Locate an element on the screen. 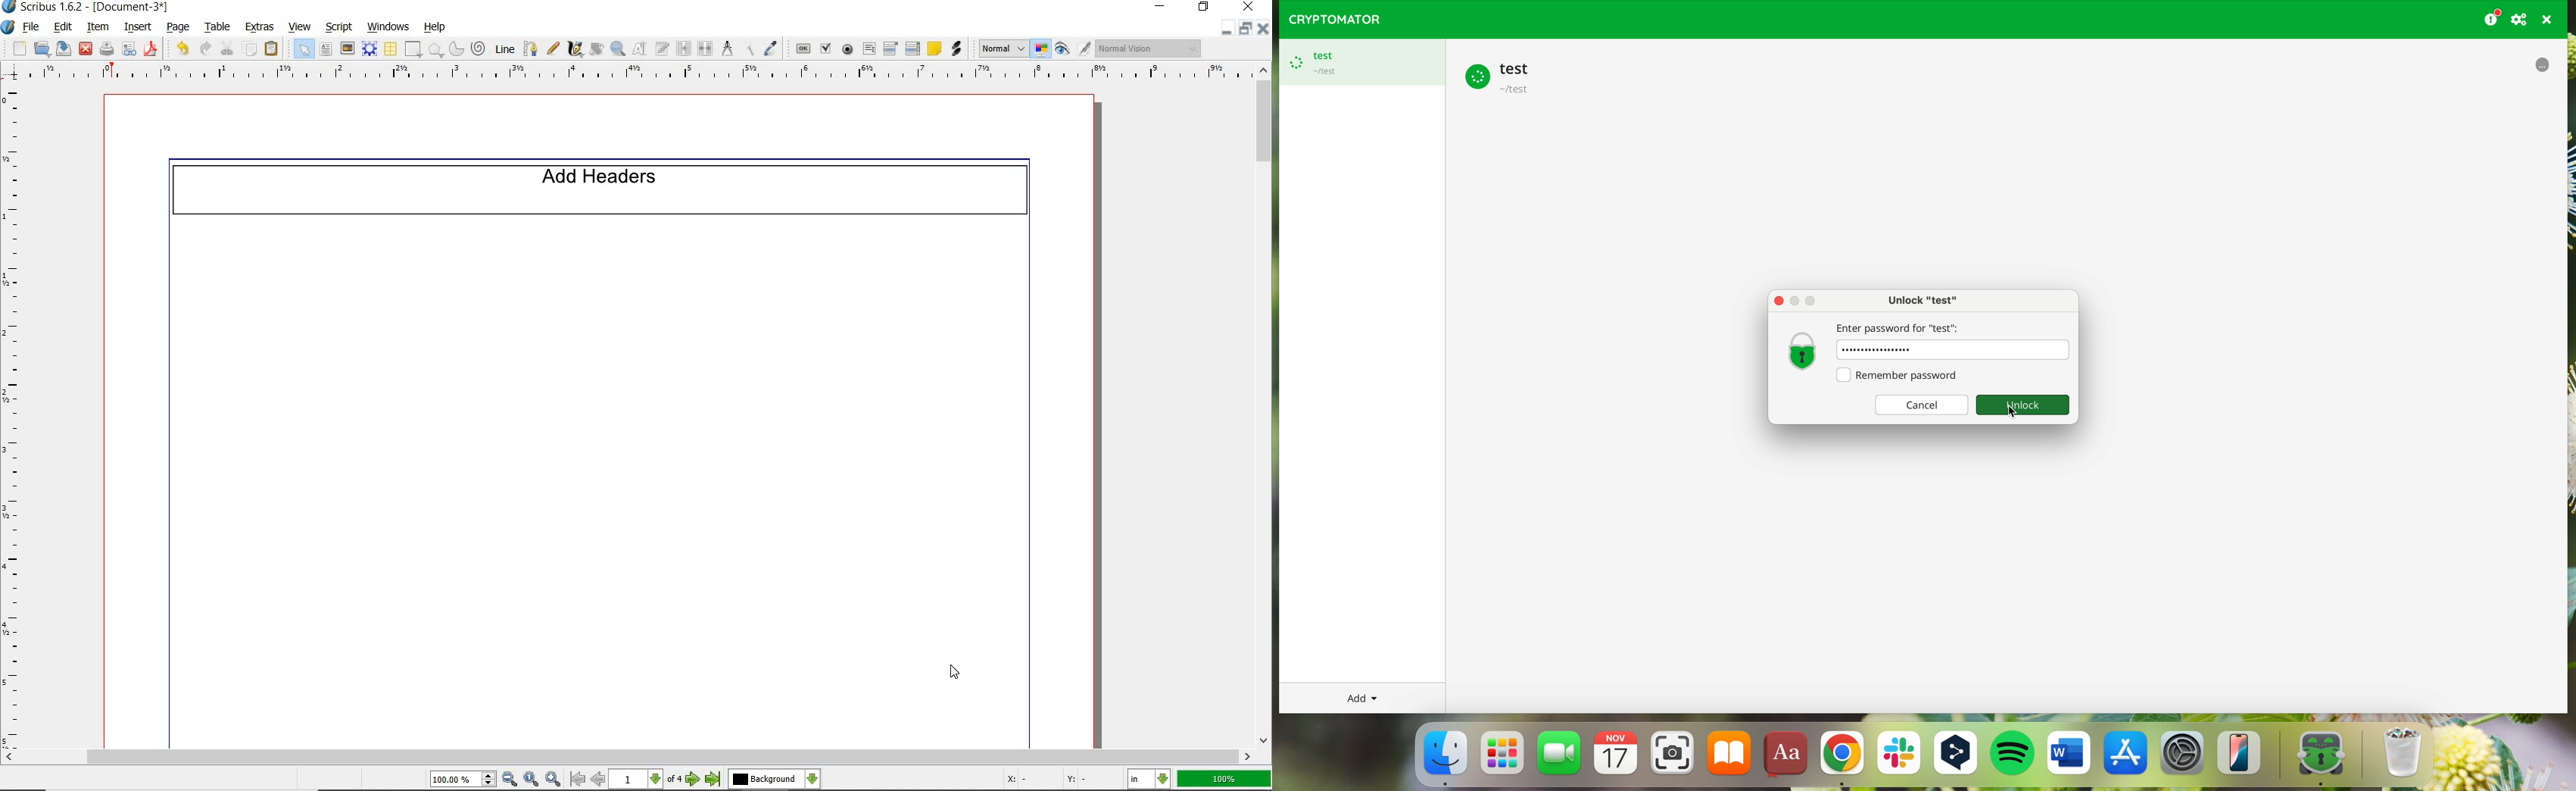 Image resolution: width=2576 pixels, height=812 pixels. restore is located at coordinates (1247, 29).